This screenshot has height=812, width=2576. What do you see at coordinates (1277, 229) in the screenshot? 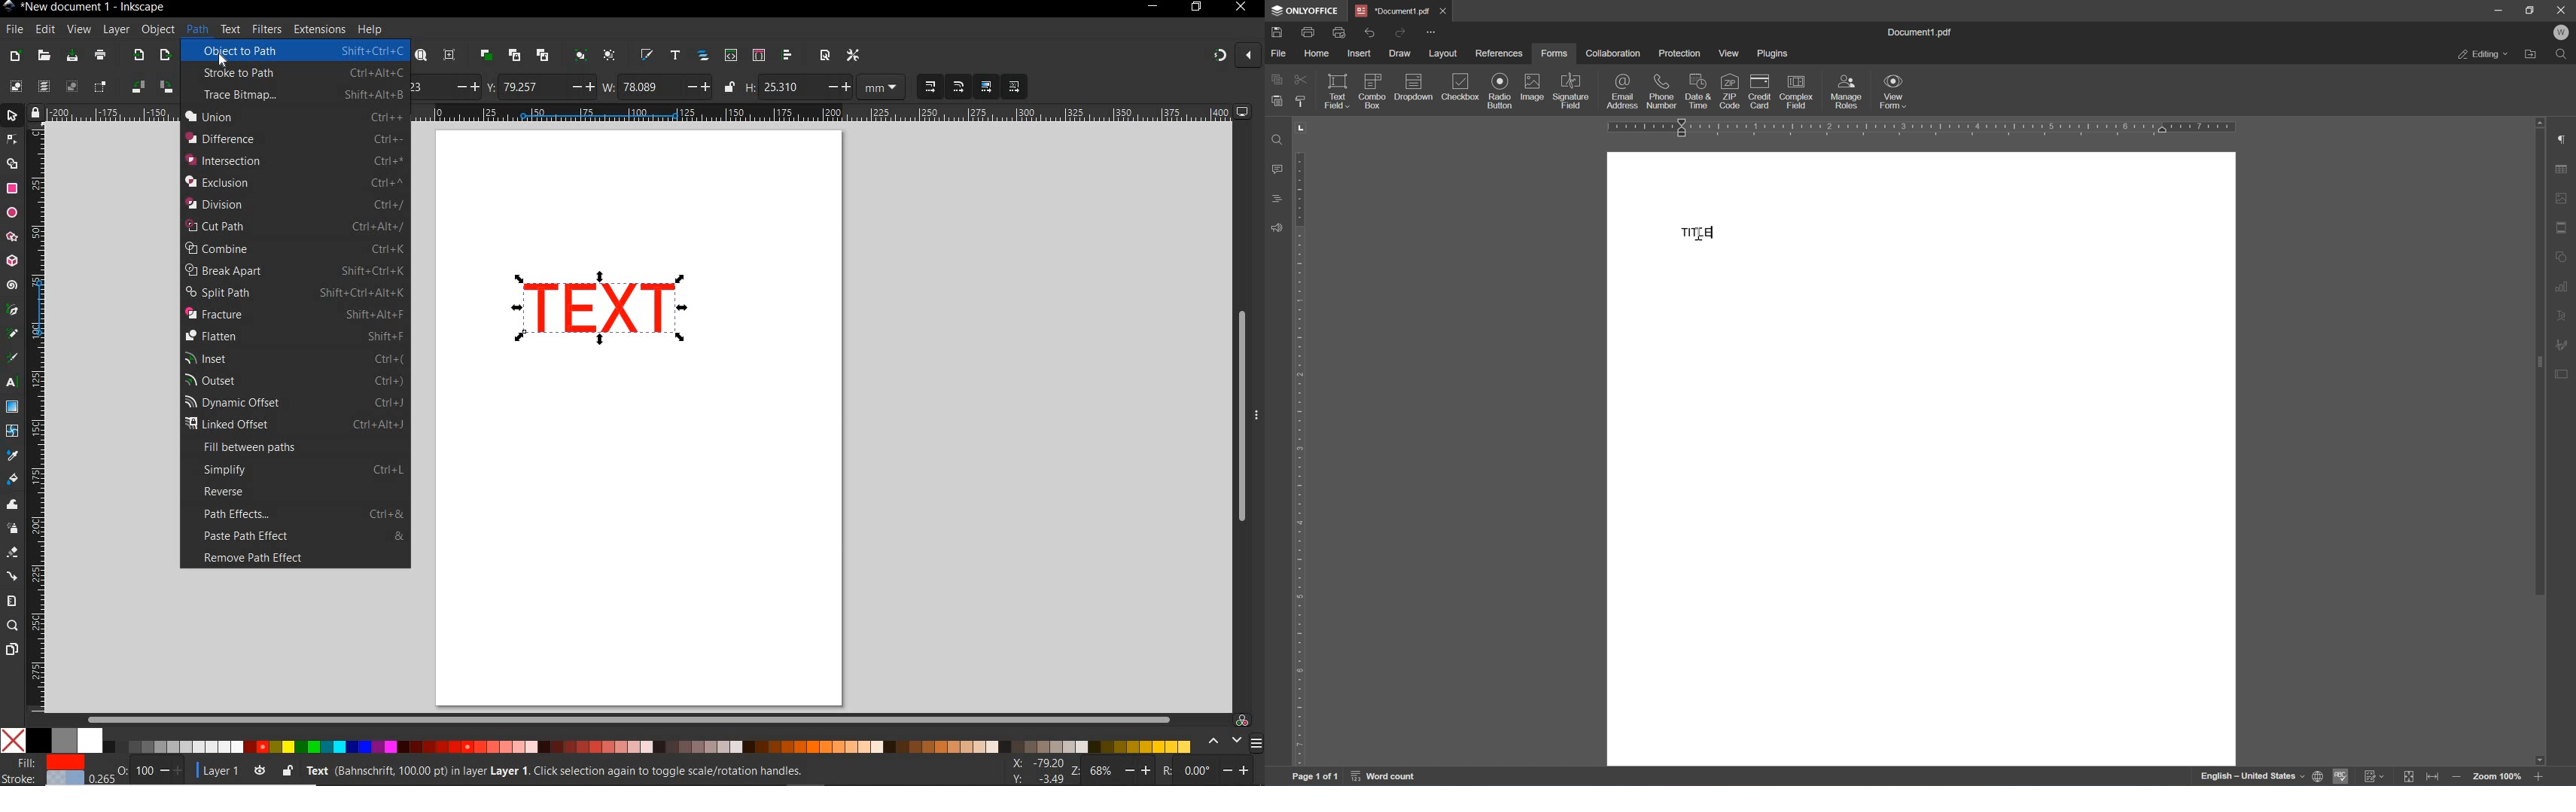
I see `feedback & support` at bounding box center [1277, 229].